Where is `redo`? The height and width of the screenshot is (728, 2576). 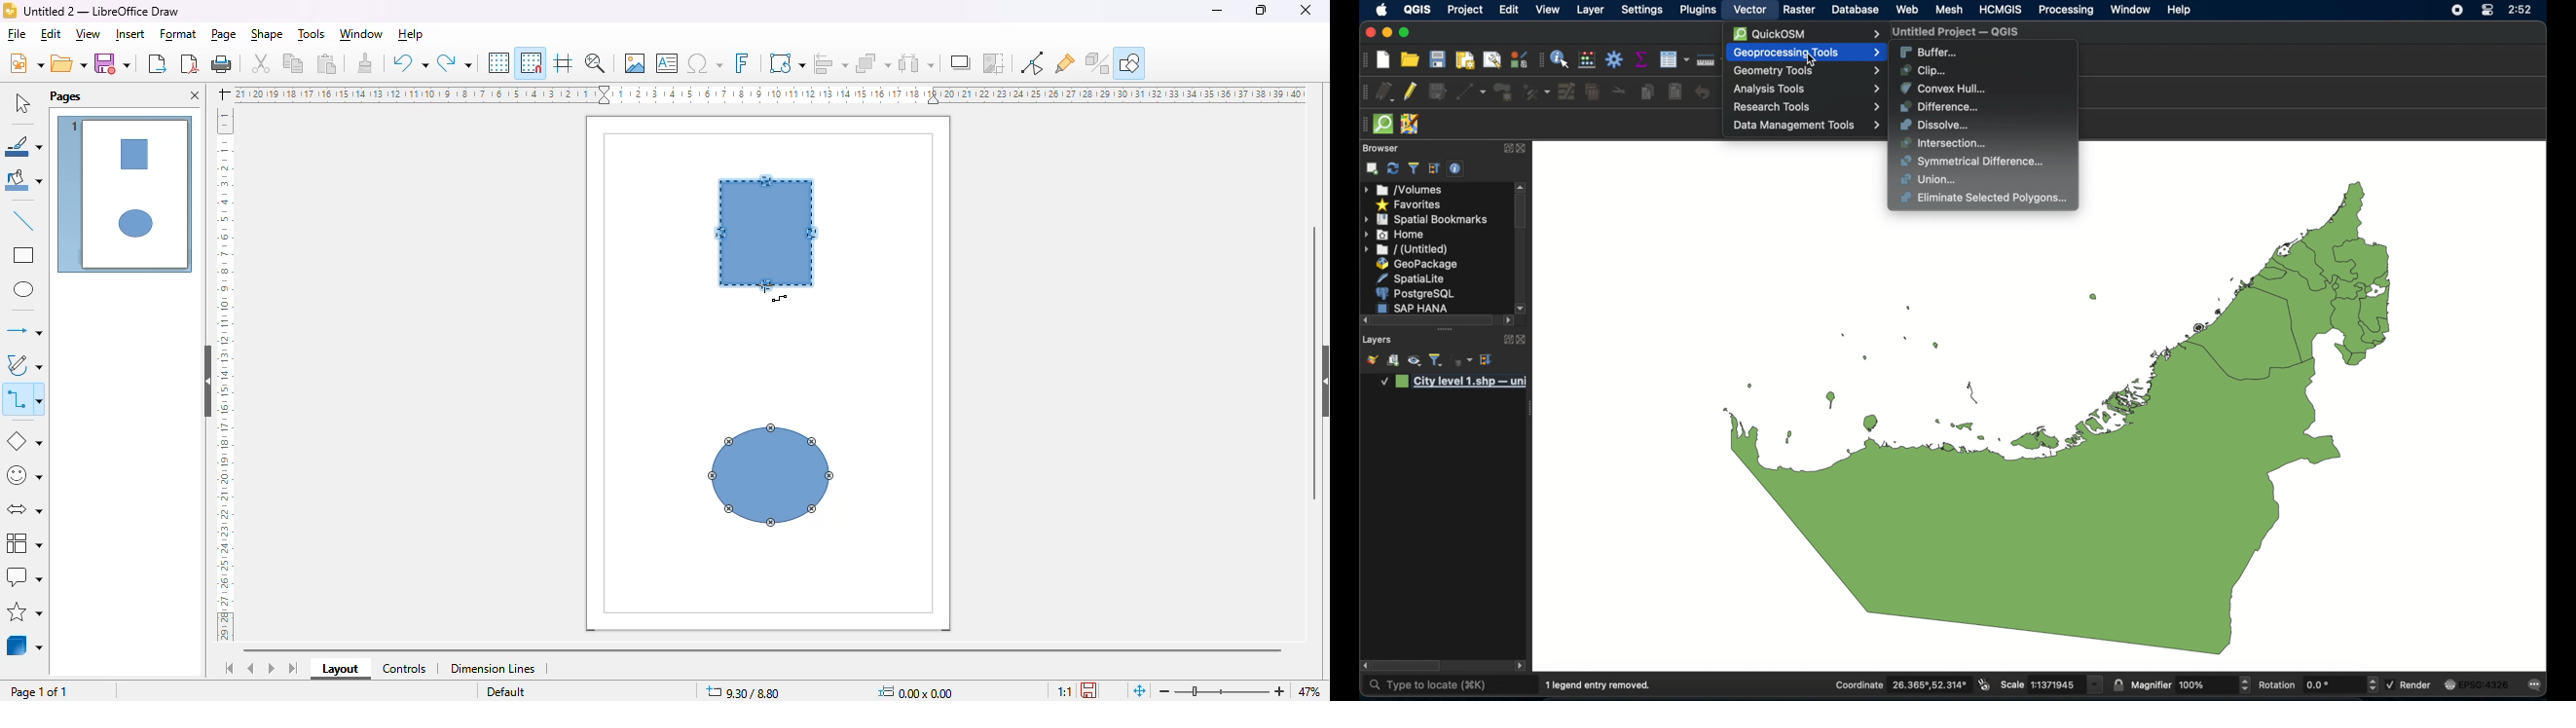 redo is located at coordinates (454, 64).